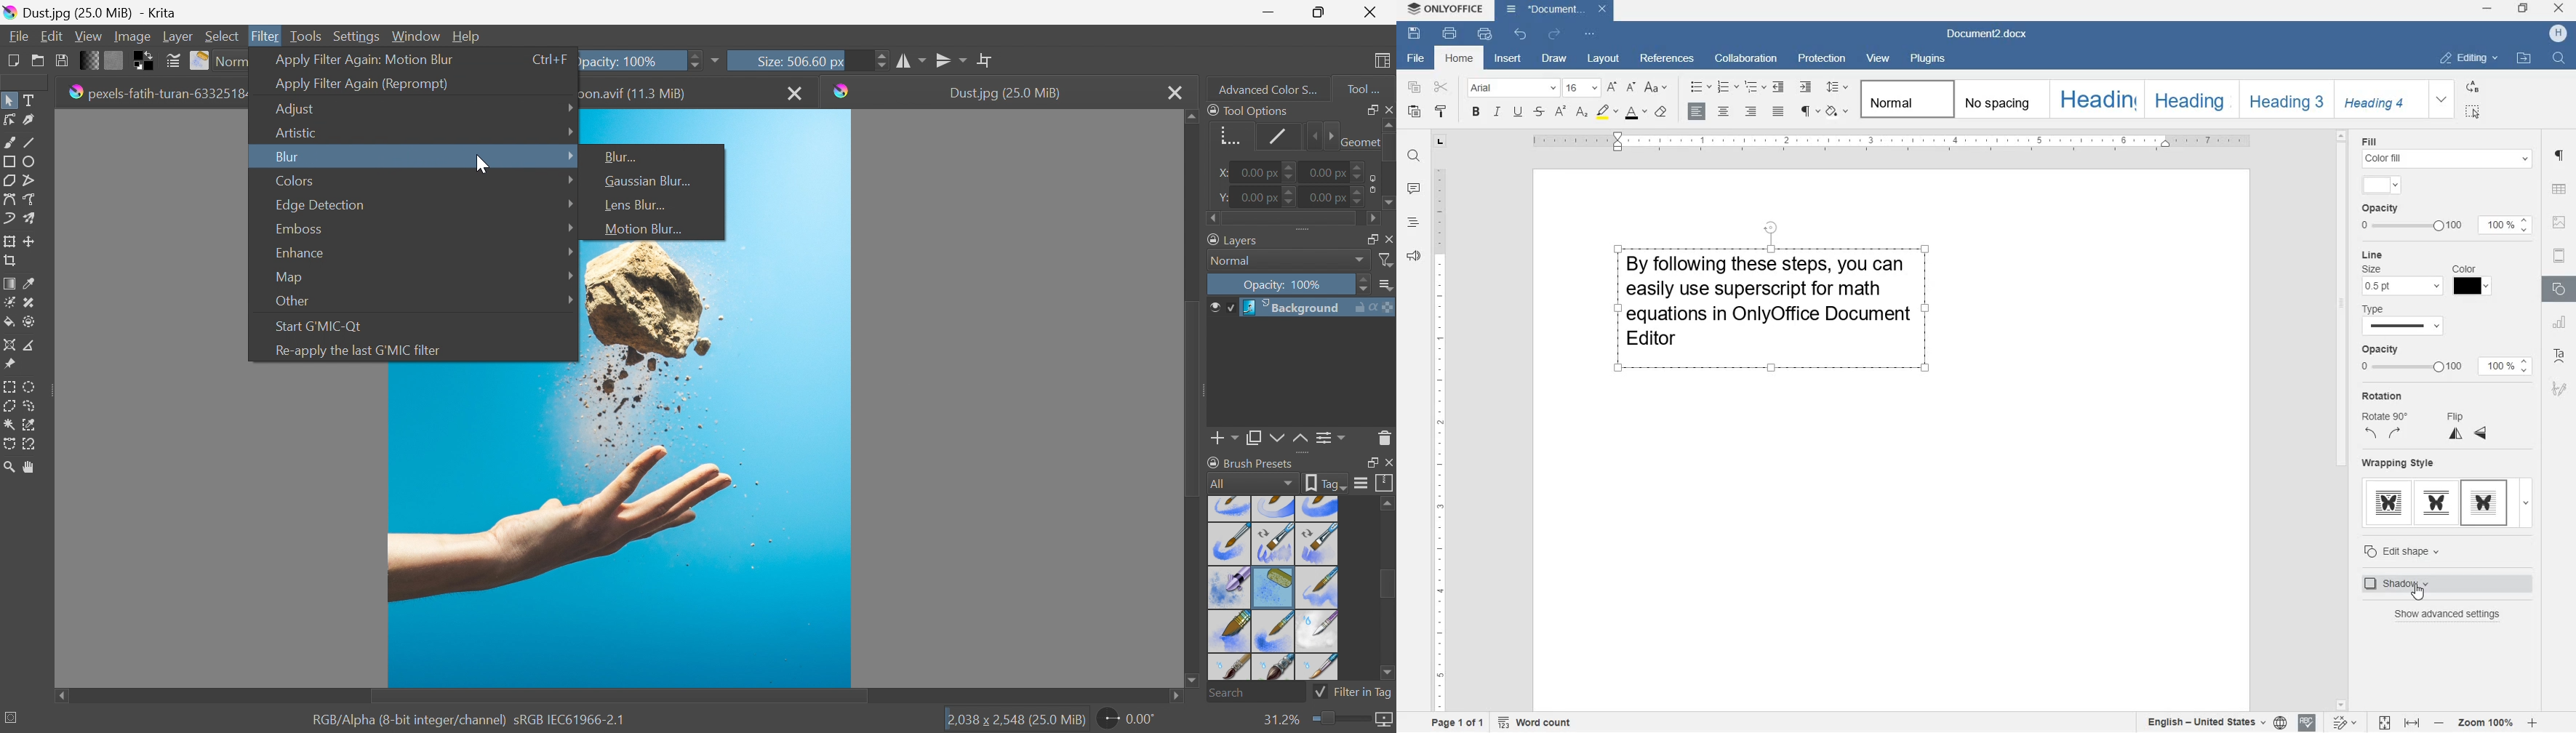  What do you see at coordinates (51, 36) in the screenshot?
I see `Edit` at bounding box center [51, 36].